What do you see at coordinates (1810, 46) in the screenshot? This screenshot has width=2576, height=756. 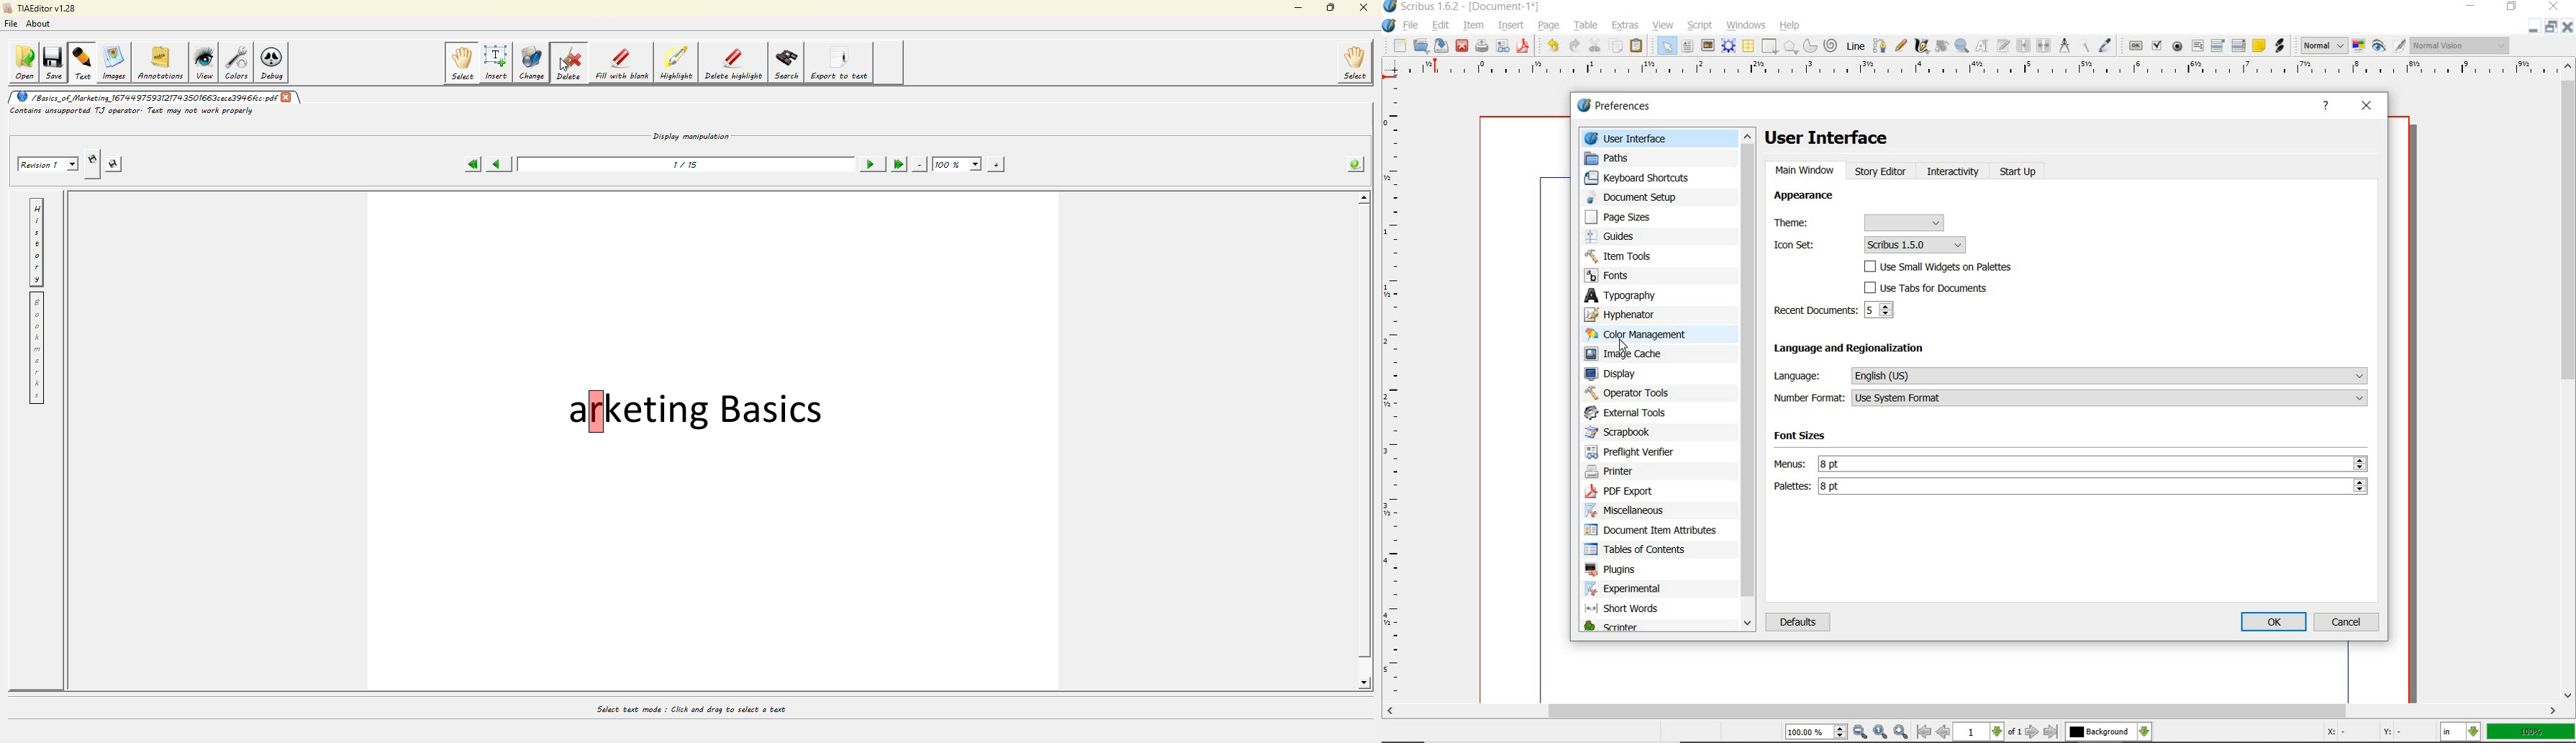 I see `arc` at bounding box center [1810, 46].